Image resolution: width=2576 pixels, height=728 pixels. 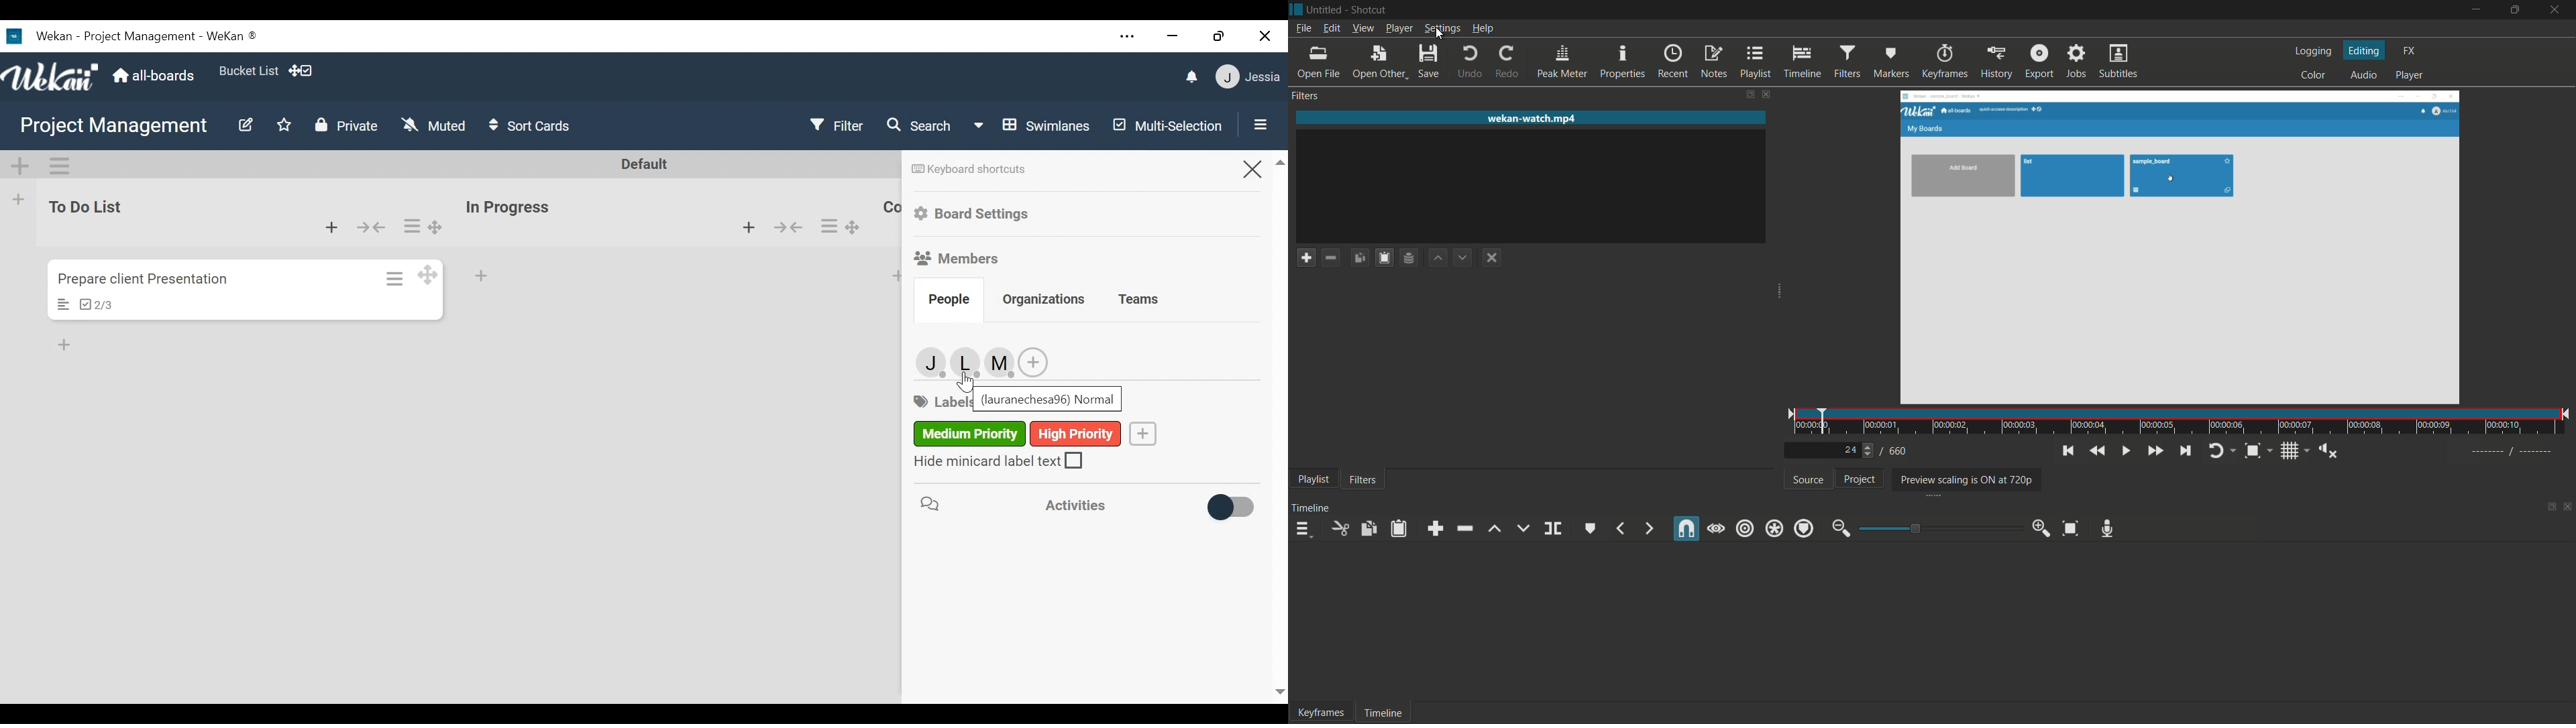 What do you see at coordinates (2179, 248) in the screenshot?
I see `preview window` at bounding box center [2179, 248].